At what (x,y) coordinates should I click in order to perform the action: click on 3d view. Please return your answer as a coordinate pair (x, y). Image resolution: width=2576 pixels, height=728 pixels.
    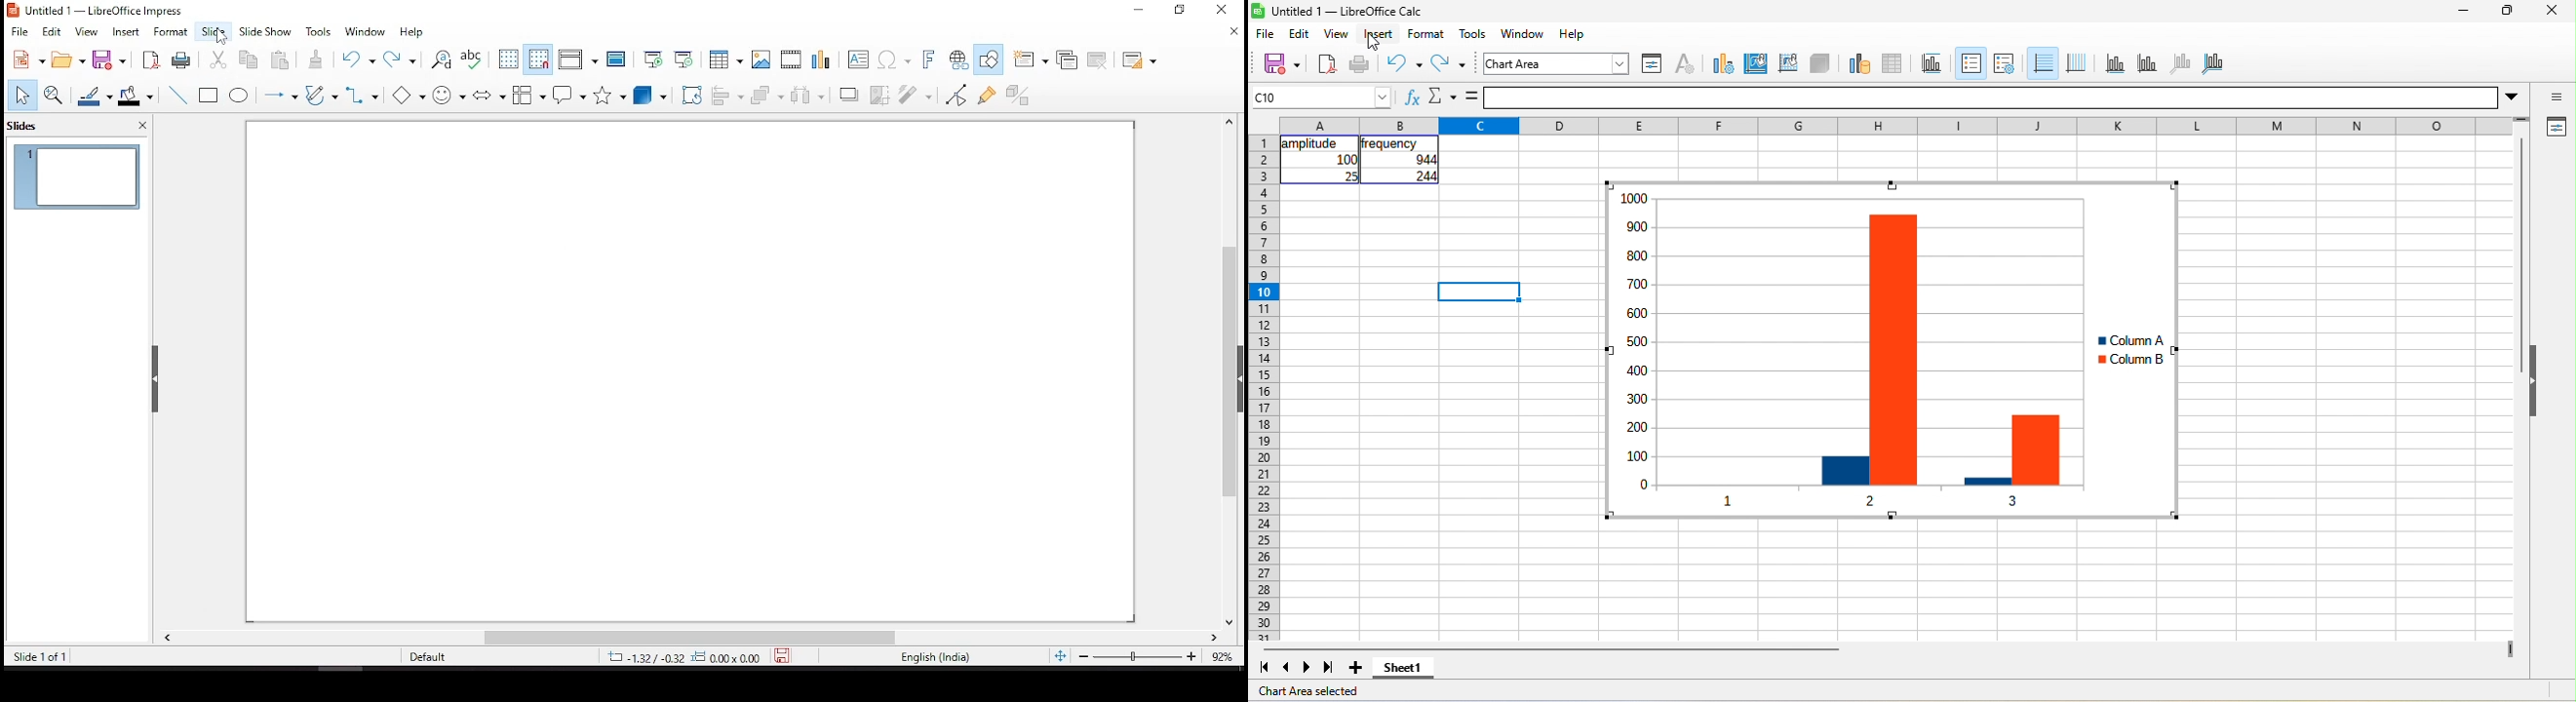
    Looking at the image, I should click on (1821, 62).